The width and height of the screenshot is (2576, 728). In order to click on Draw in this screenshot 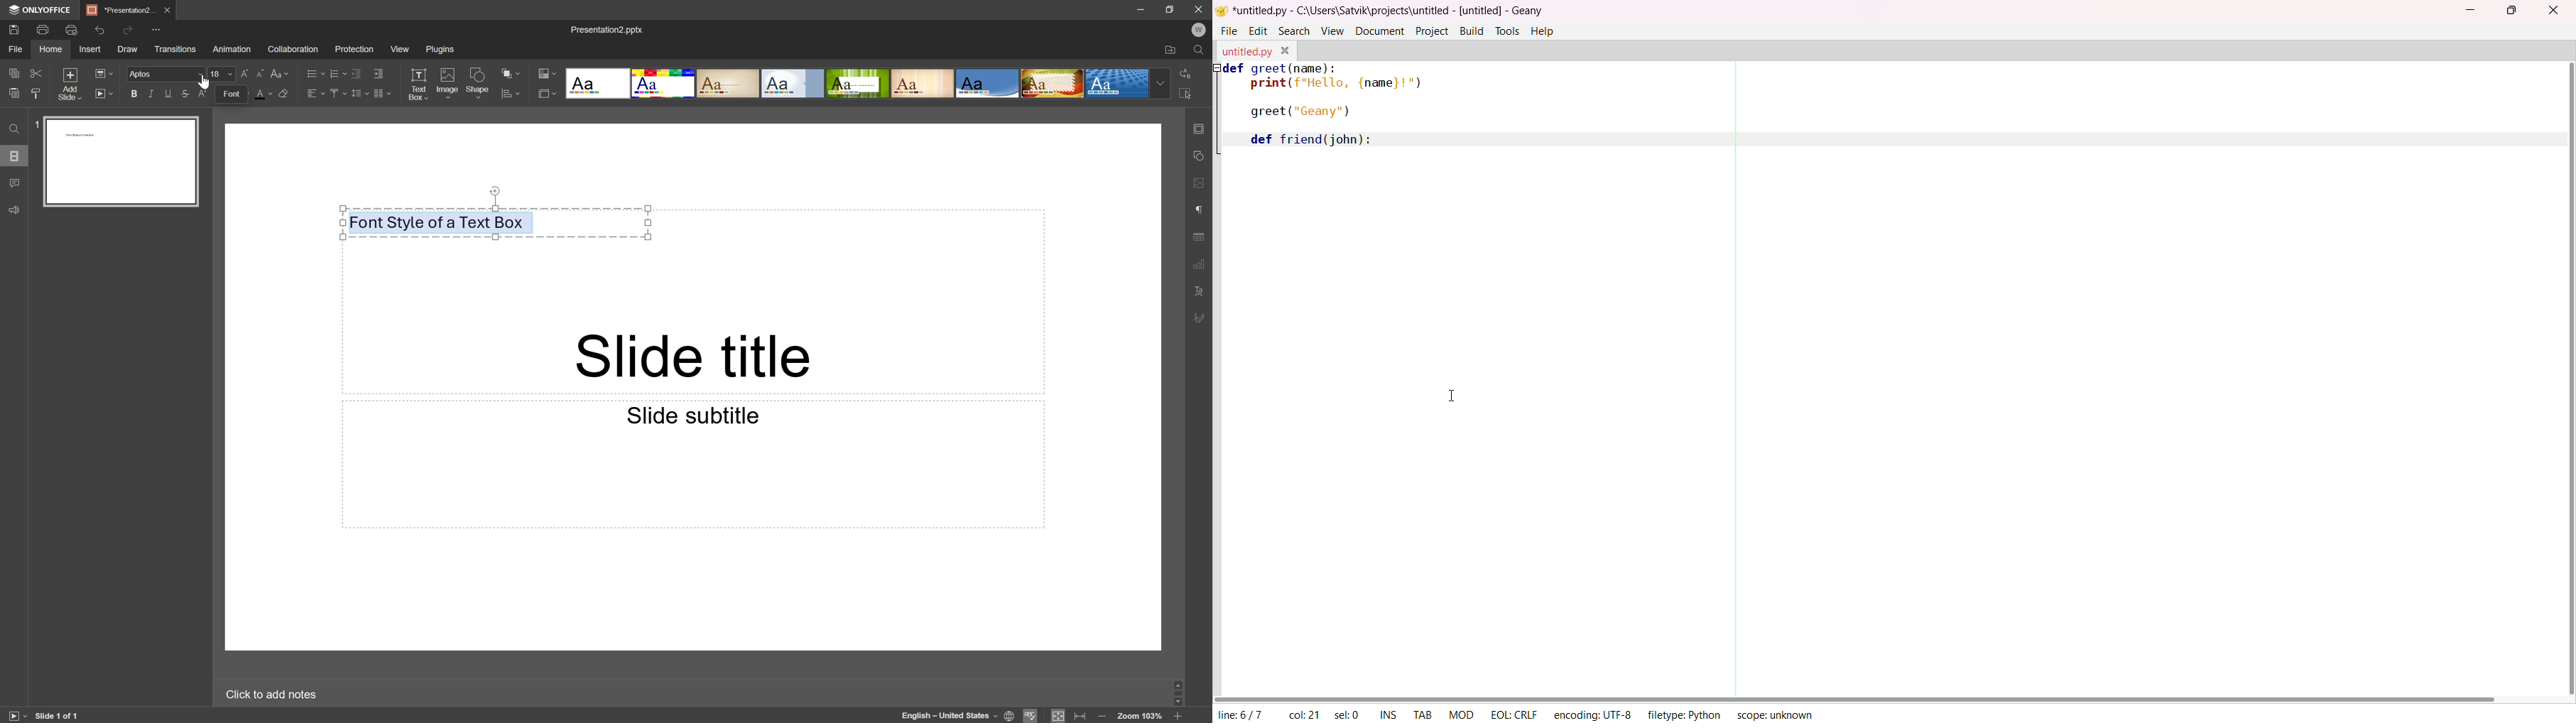, I will do `click(129, 47)`.